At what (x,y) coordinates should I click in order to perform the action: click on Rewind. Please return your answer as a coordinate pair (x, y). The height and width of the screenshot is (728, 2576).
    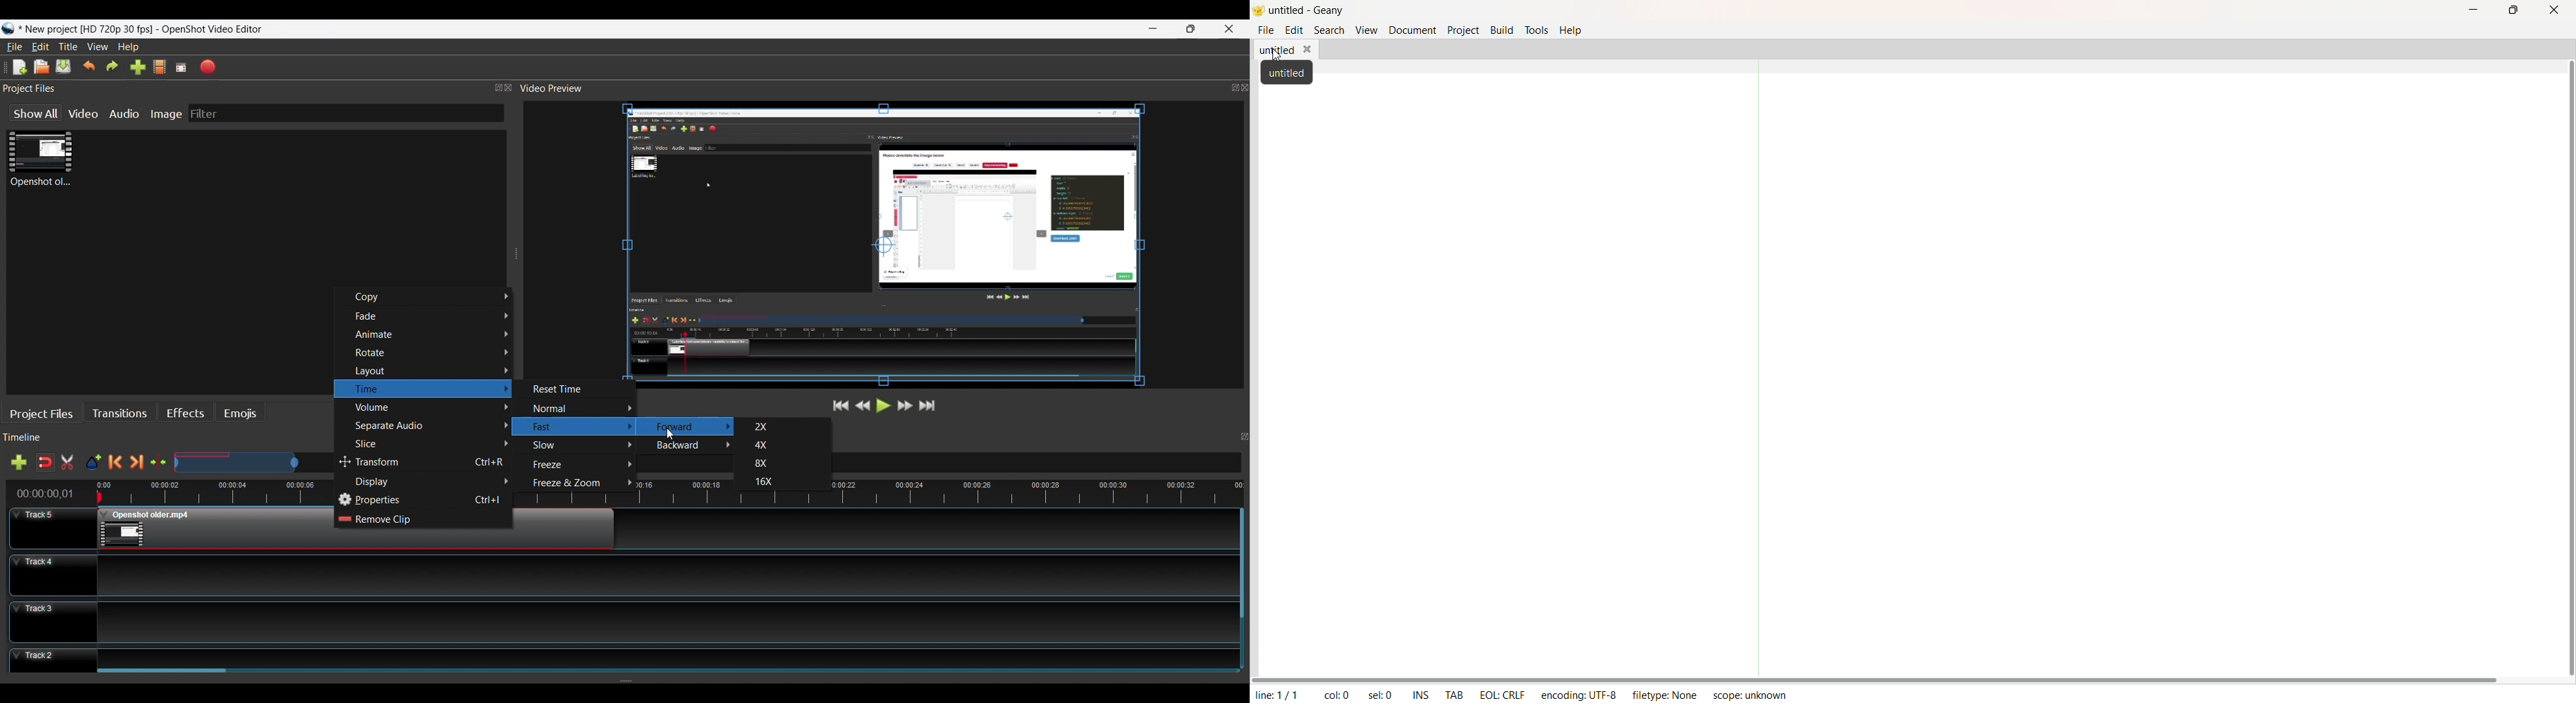
    Looking at the image, I should click on (864, 405).